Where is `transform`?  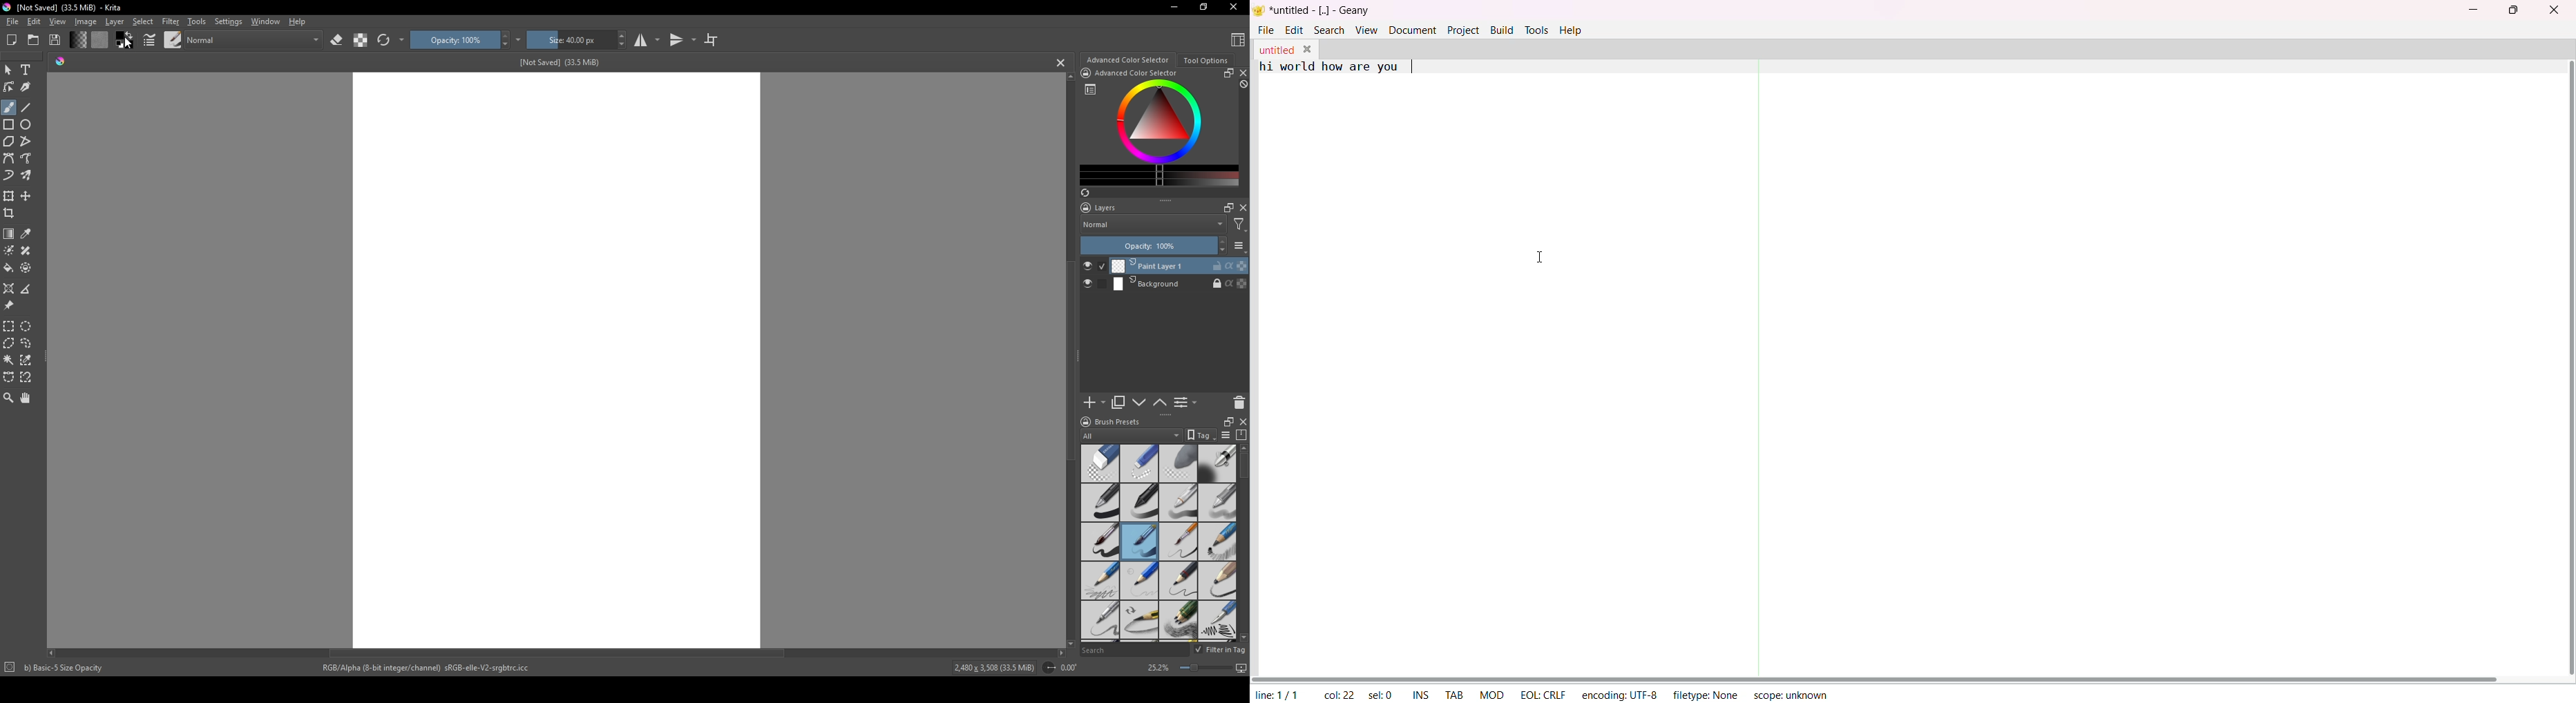 transform is located at coordinates (9, 195).